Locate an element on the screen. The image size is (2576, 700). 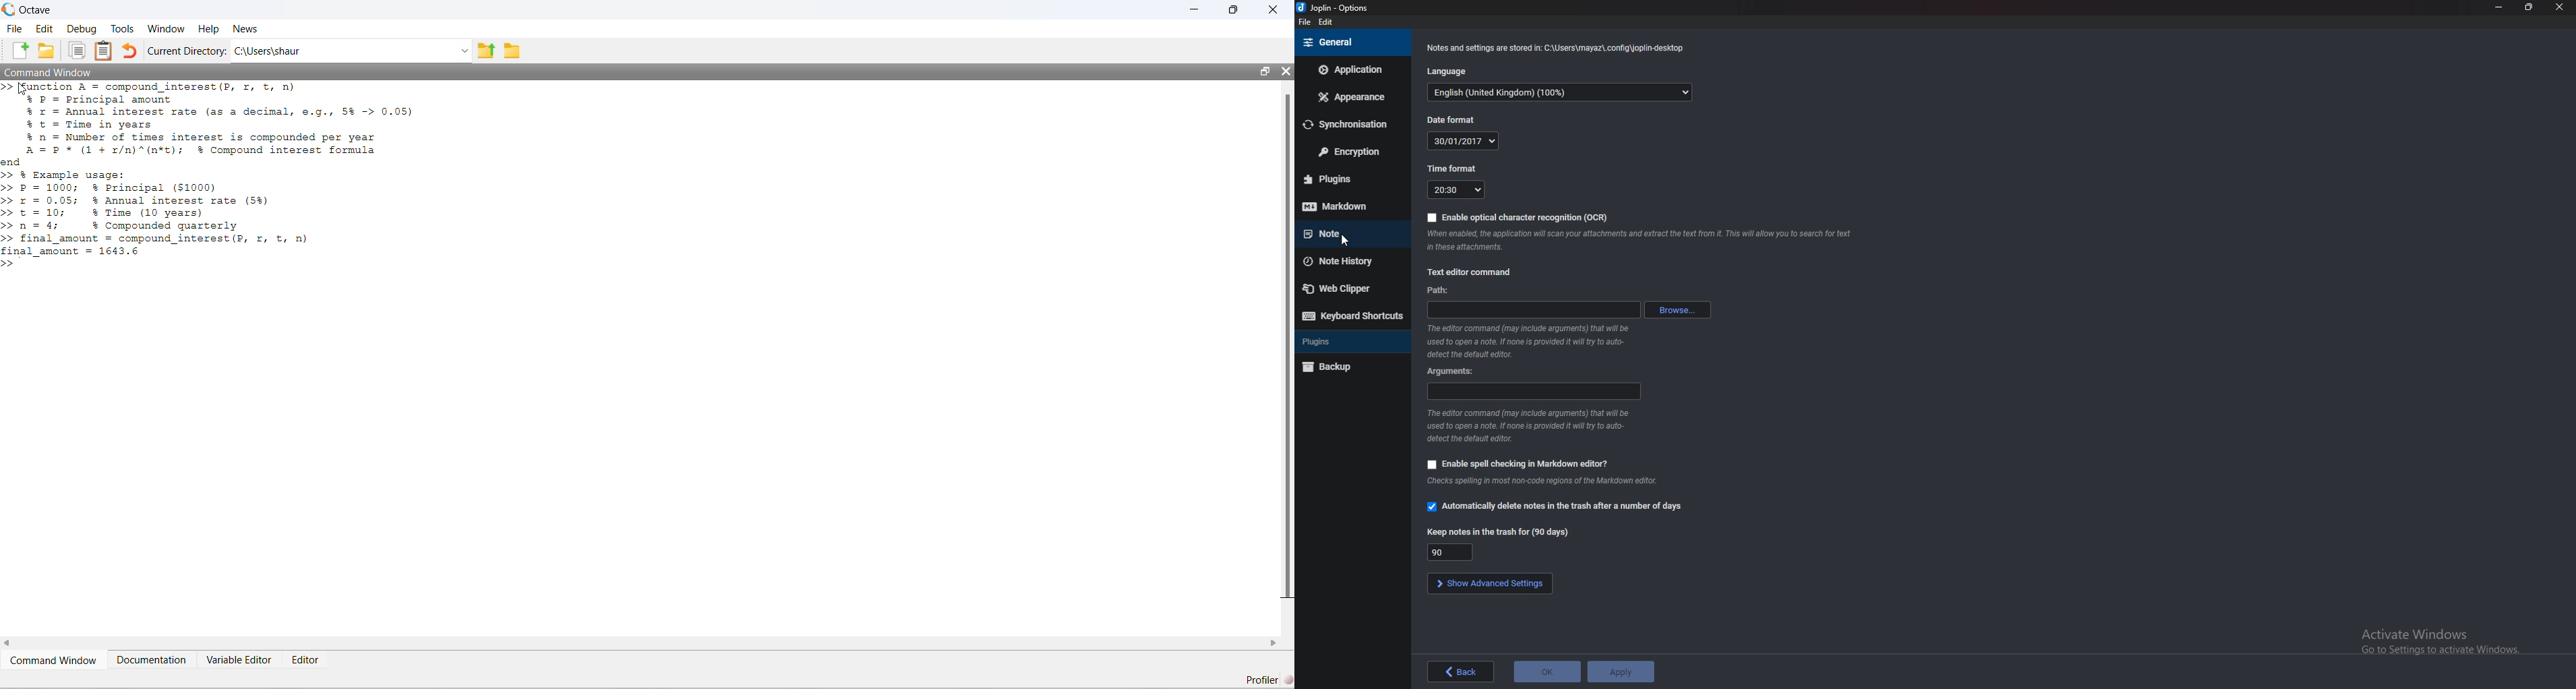
Automatically delete notes is located at coordinates (1553, 506).